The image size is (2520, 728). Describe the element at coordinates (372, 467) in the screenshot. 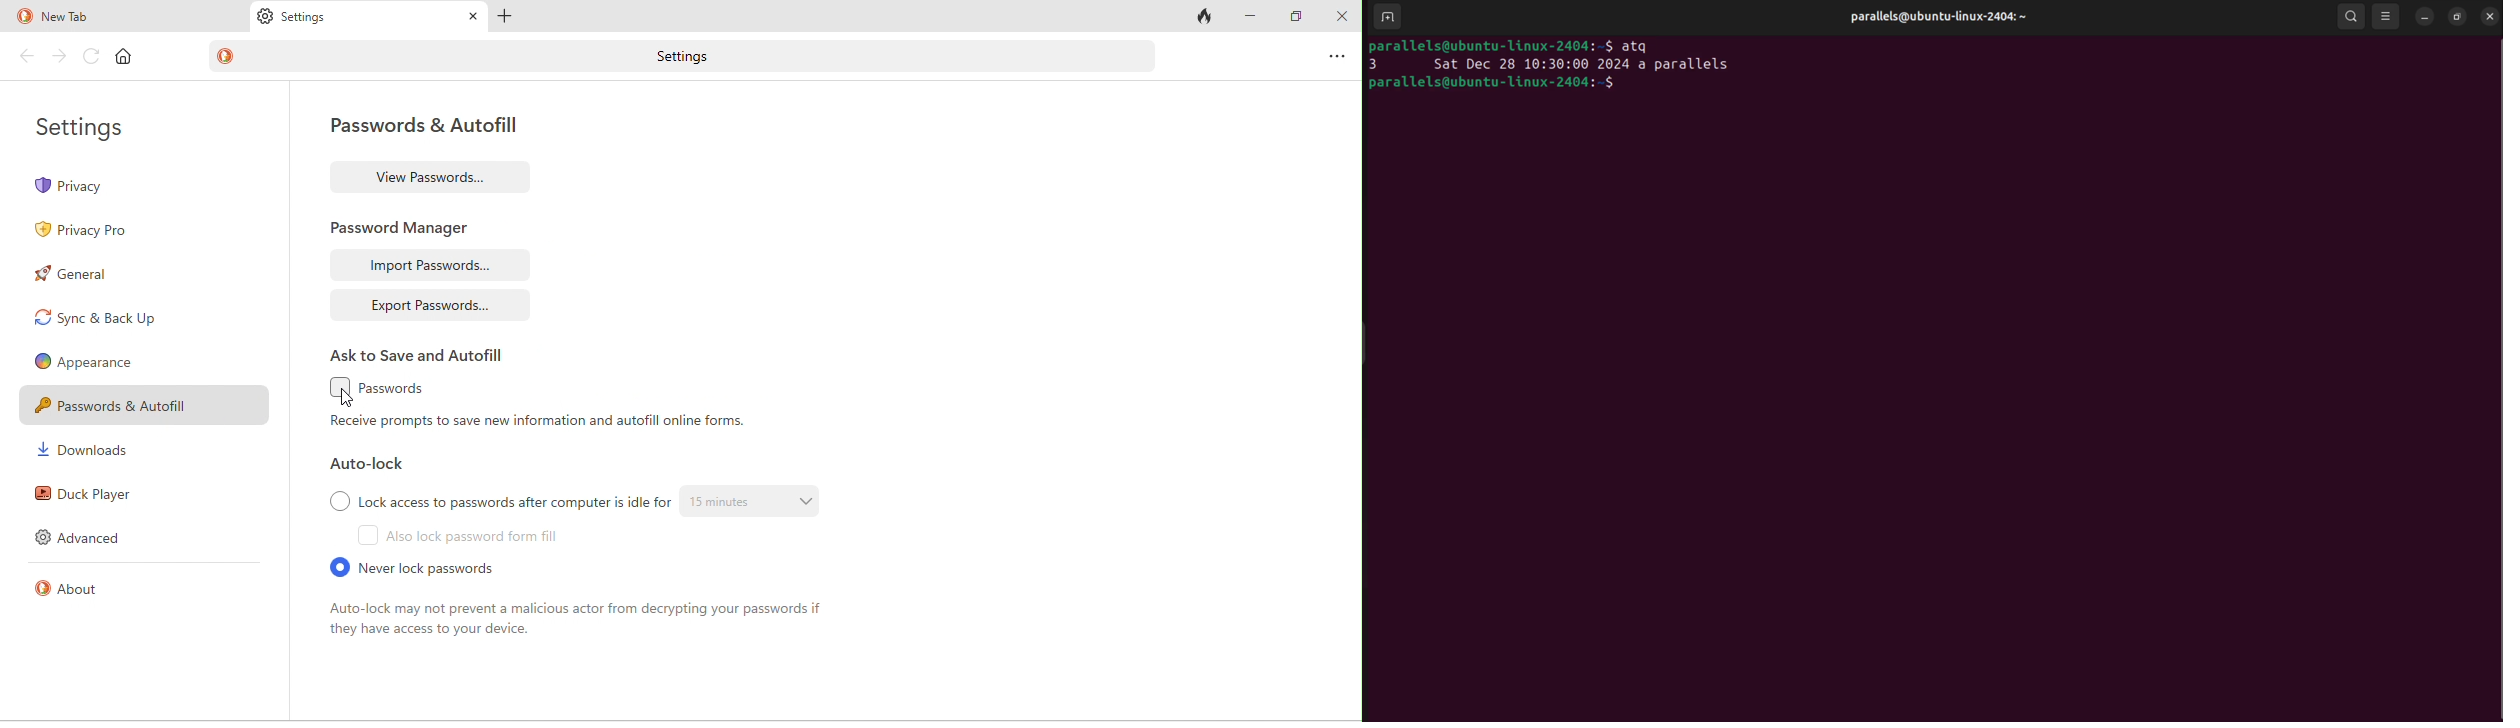

I see `auto lock` at that location.